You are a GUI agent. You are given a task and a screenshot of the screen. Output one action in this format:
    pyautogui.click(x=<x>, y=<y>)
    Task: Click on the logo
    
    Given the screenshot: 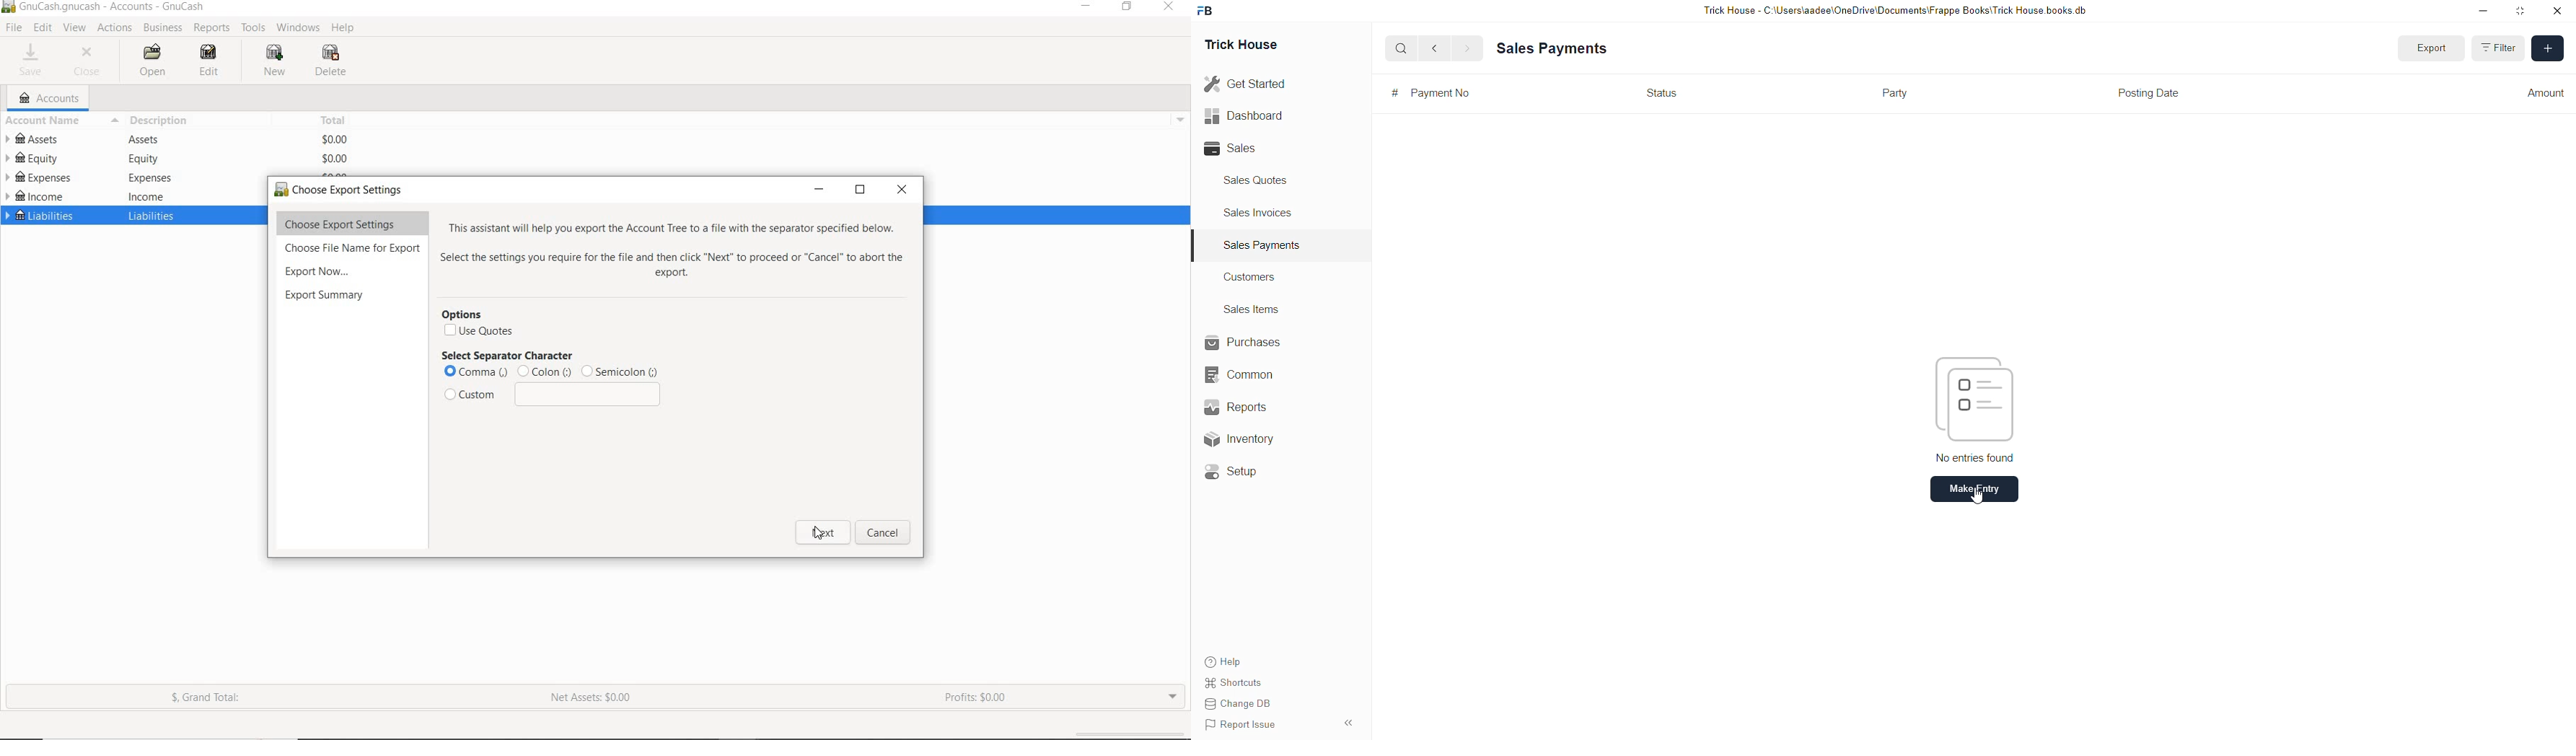 What is the action you would take?
    pyautogui.click(x=1206, y=11)
    